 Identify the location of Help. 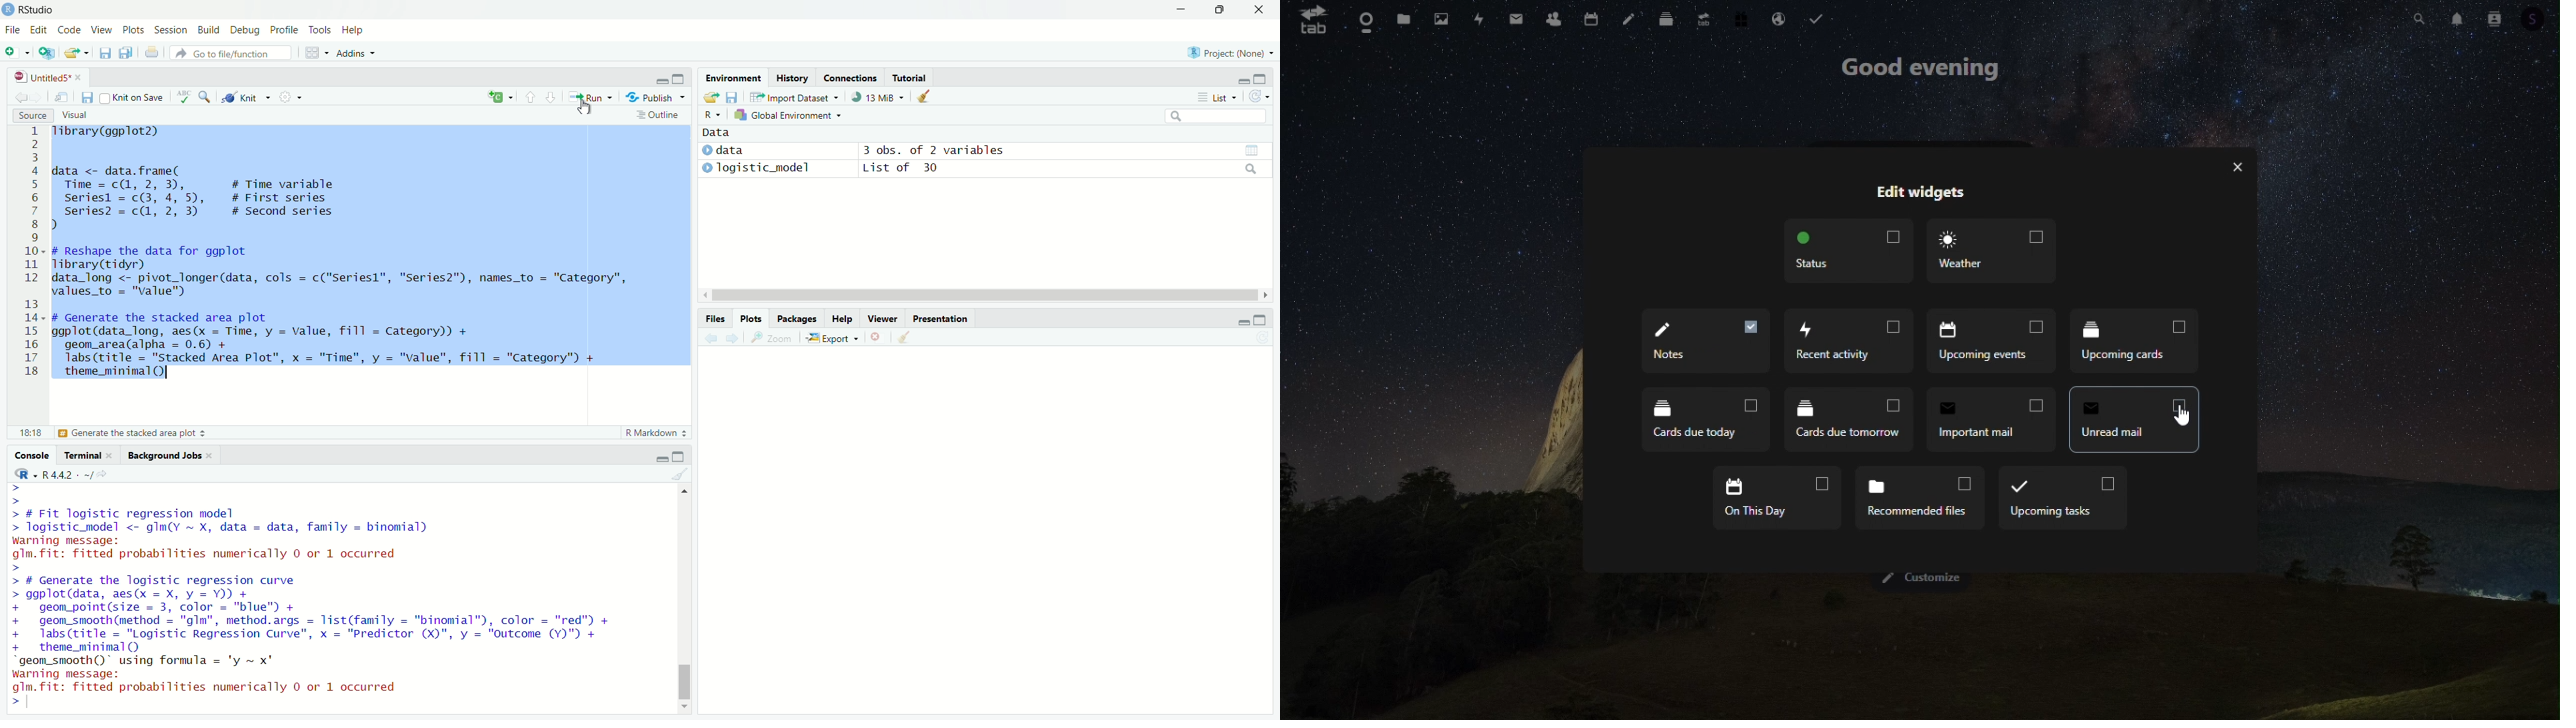
(353, 31).